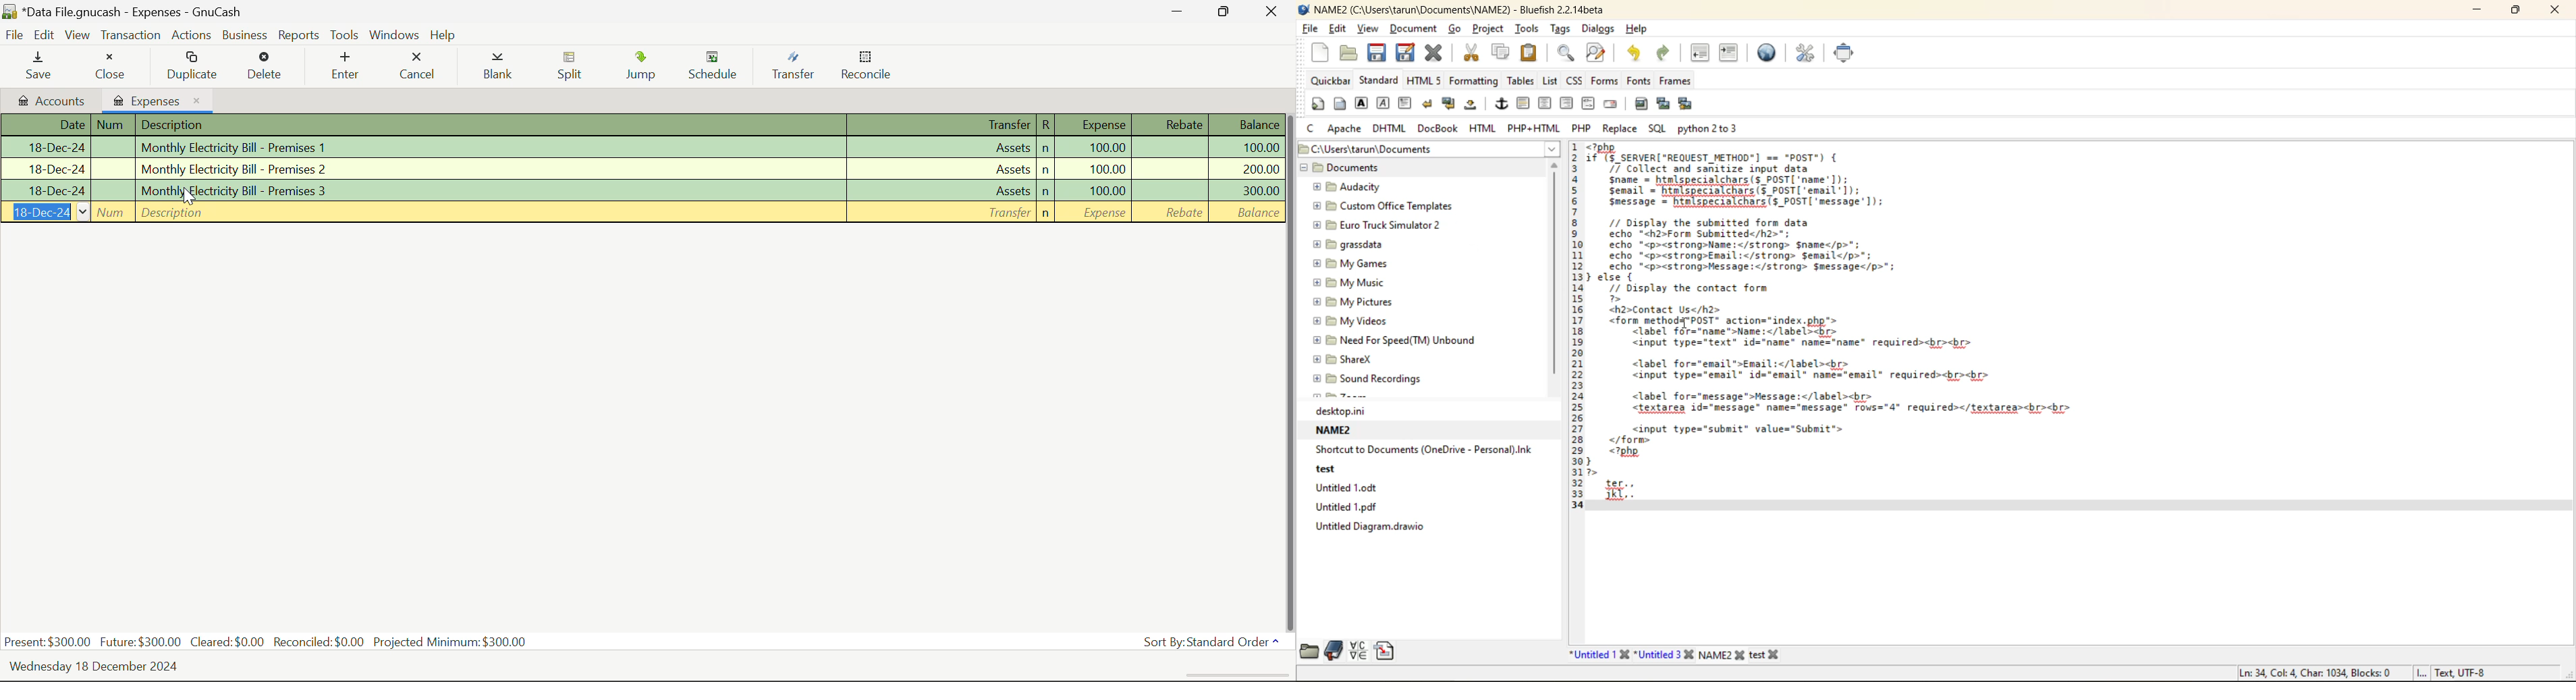 The width and height of the screenshot is (2576, 700). I want to click on Data File.gnucash - Accounts - Gnucash, so click(134, 13).